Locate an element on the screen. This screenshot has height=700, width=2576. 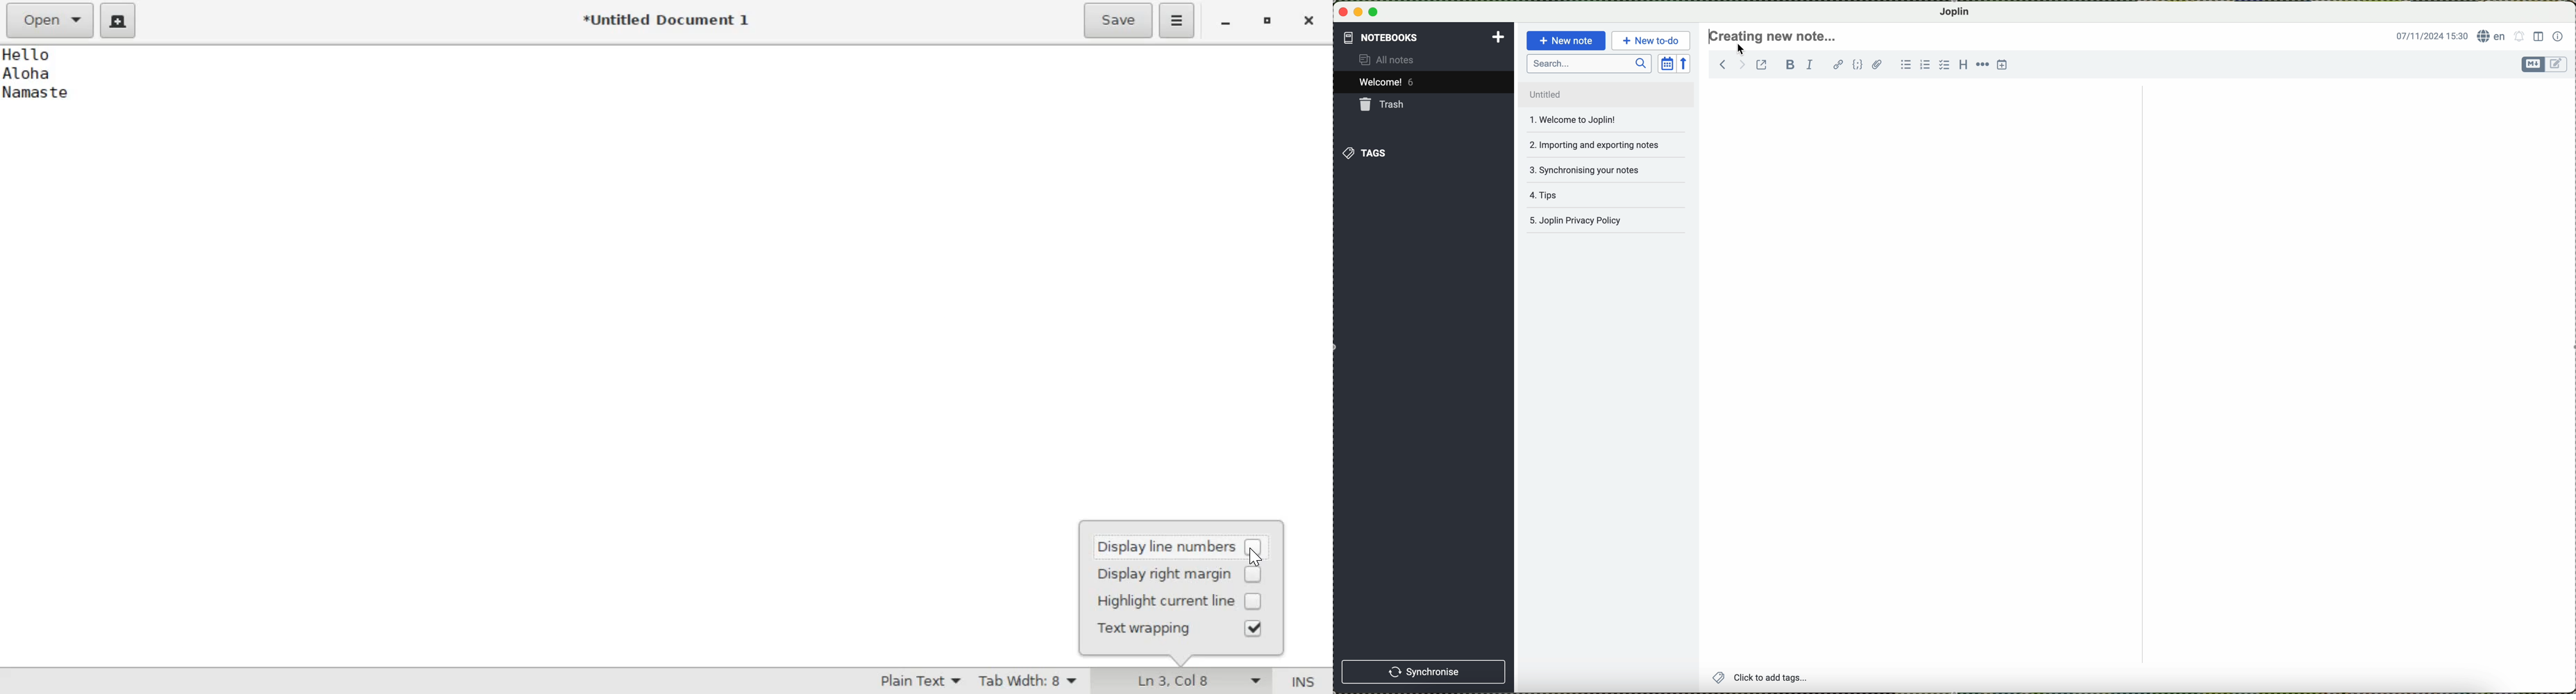
maximize is located at coordinates (1376, 12).